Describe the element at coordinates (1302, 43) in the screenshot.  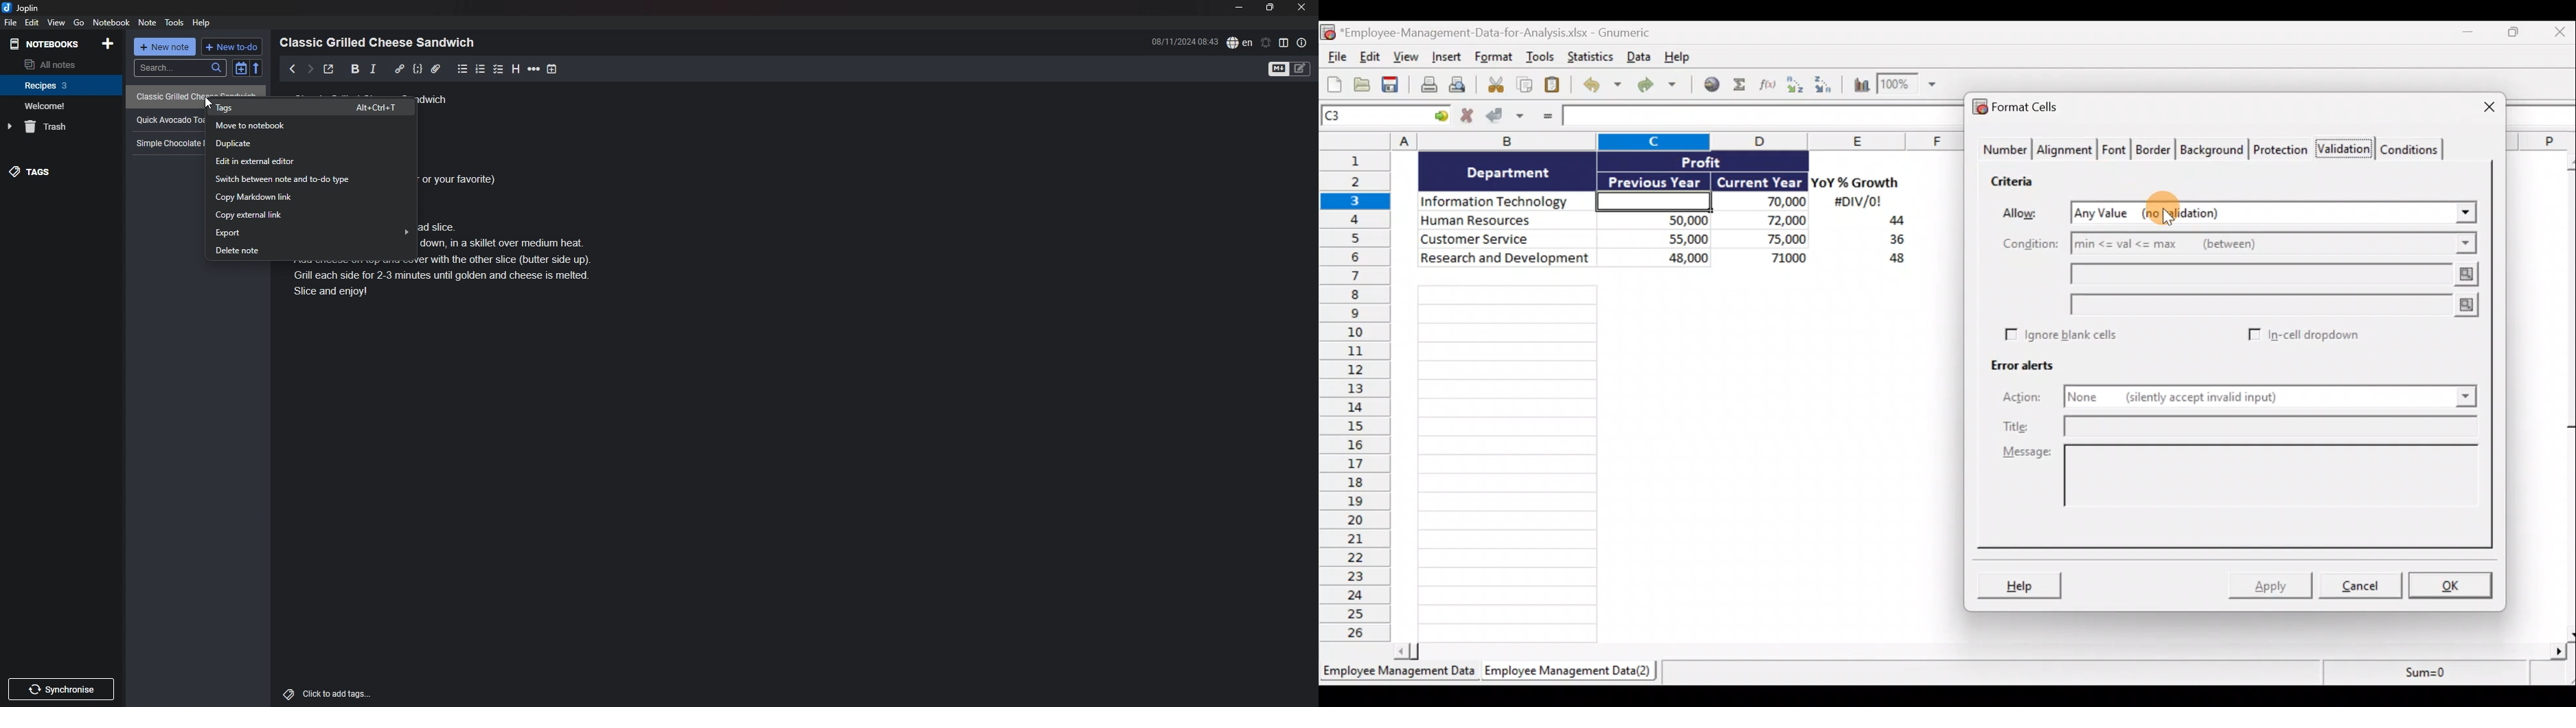
I see `note properties` at that location.